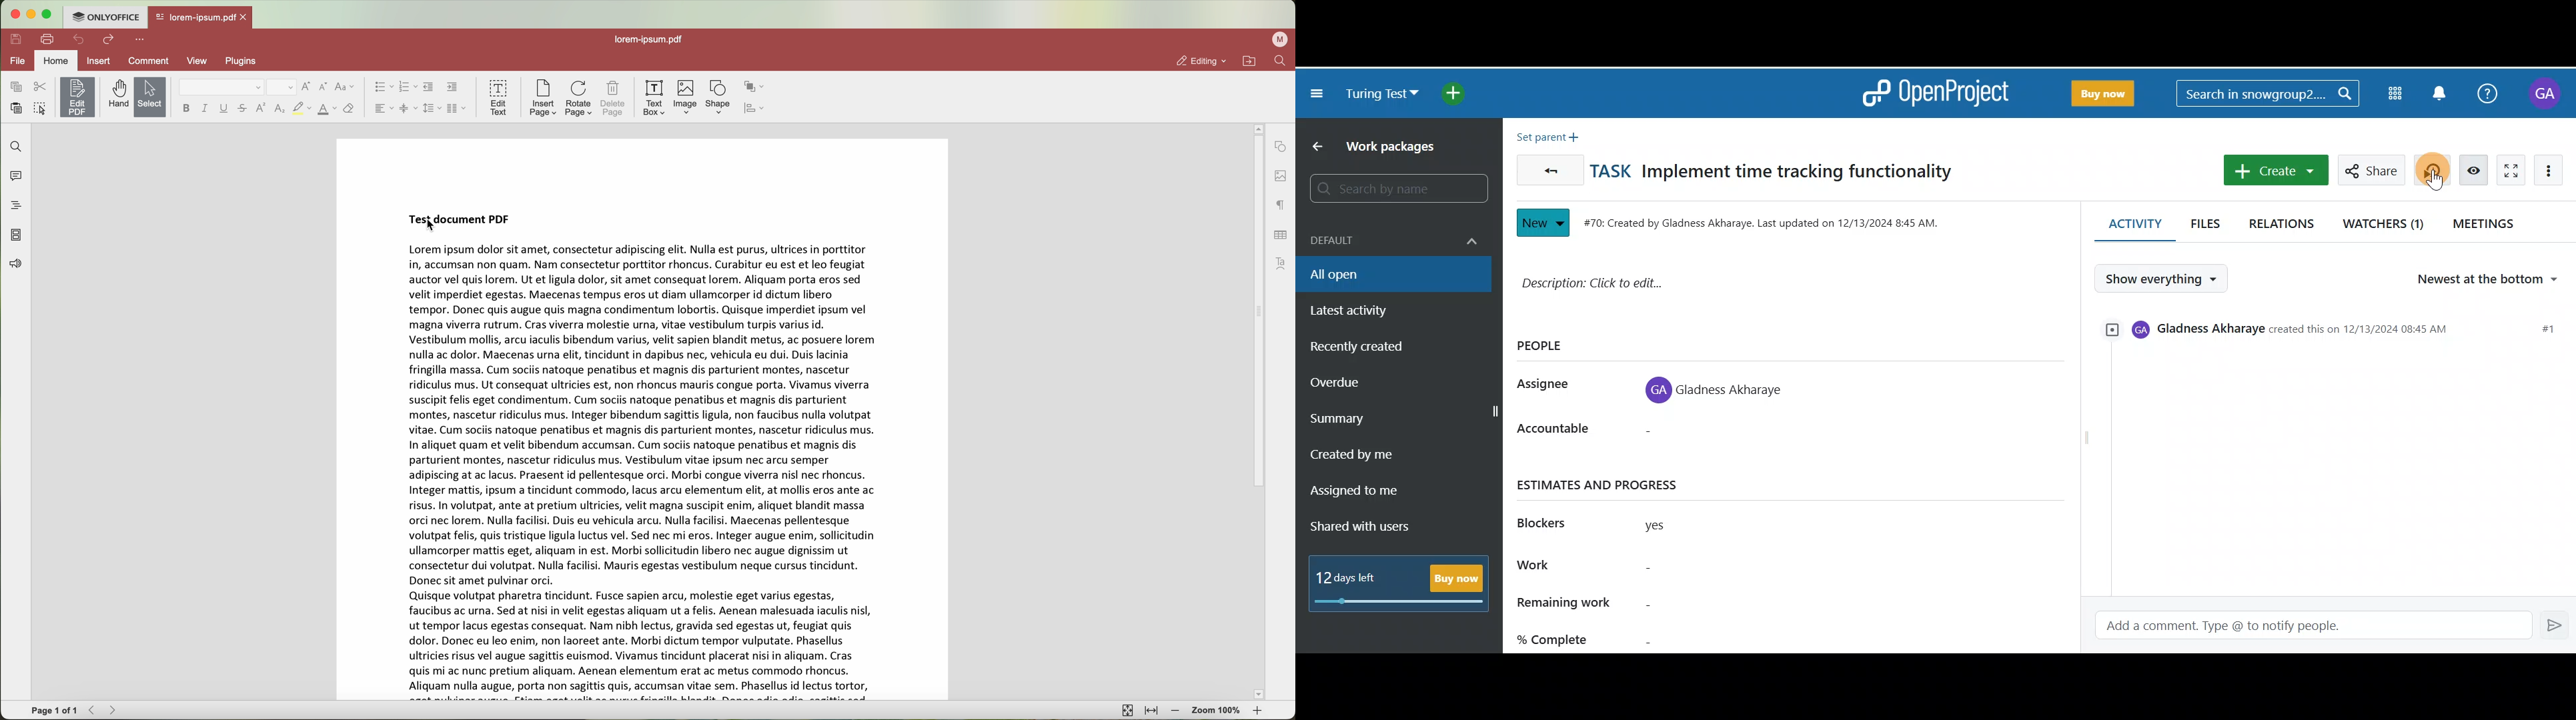 Image resolution: width=2576 pixels, height=728 pixels. I want to click on Collapse project menu, so click(1318, 95).